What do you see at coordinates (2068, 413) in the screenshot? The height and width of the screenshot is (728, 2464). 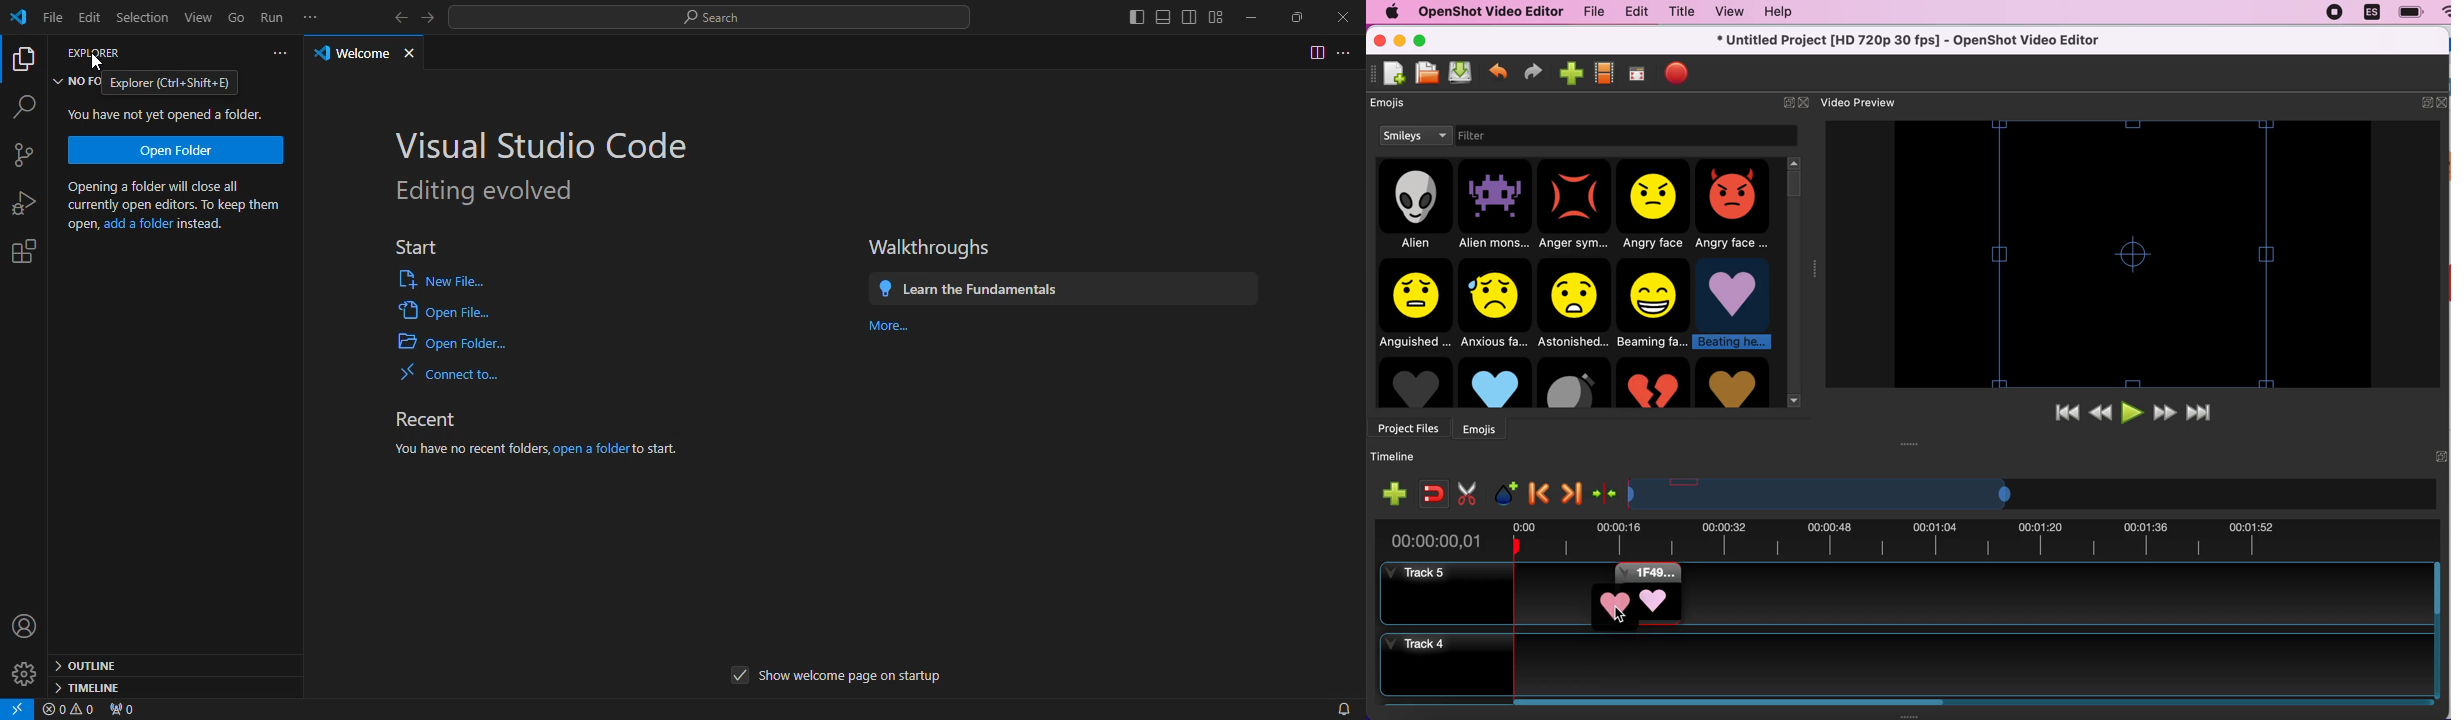 I see `jump to start` at bounding box center [2068, 413].